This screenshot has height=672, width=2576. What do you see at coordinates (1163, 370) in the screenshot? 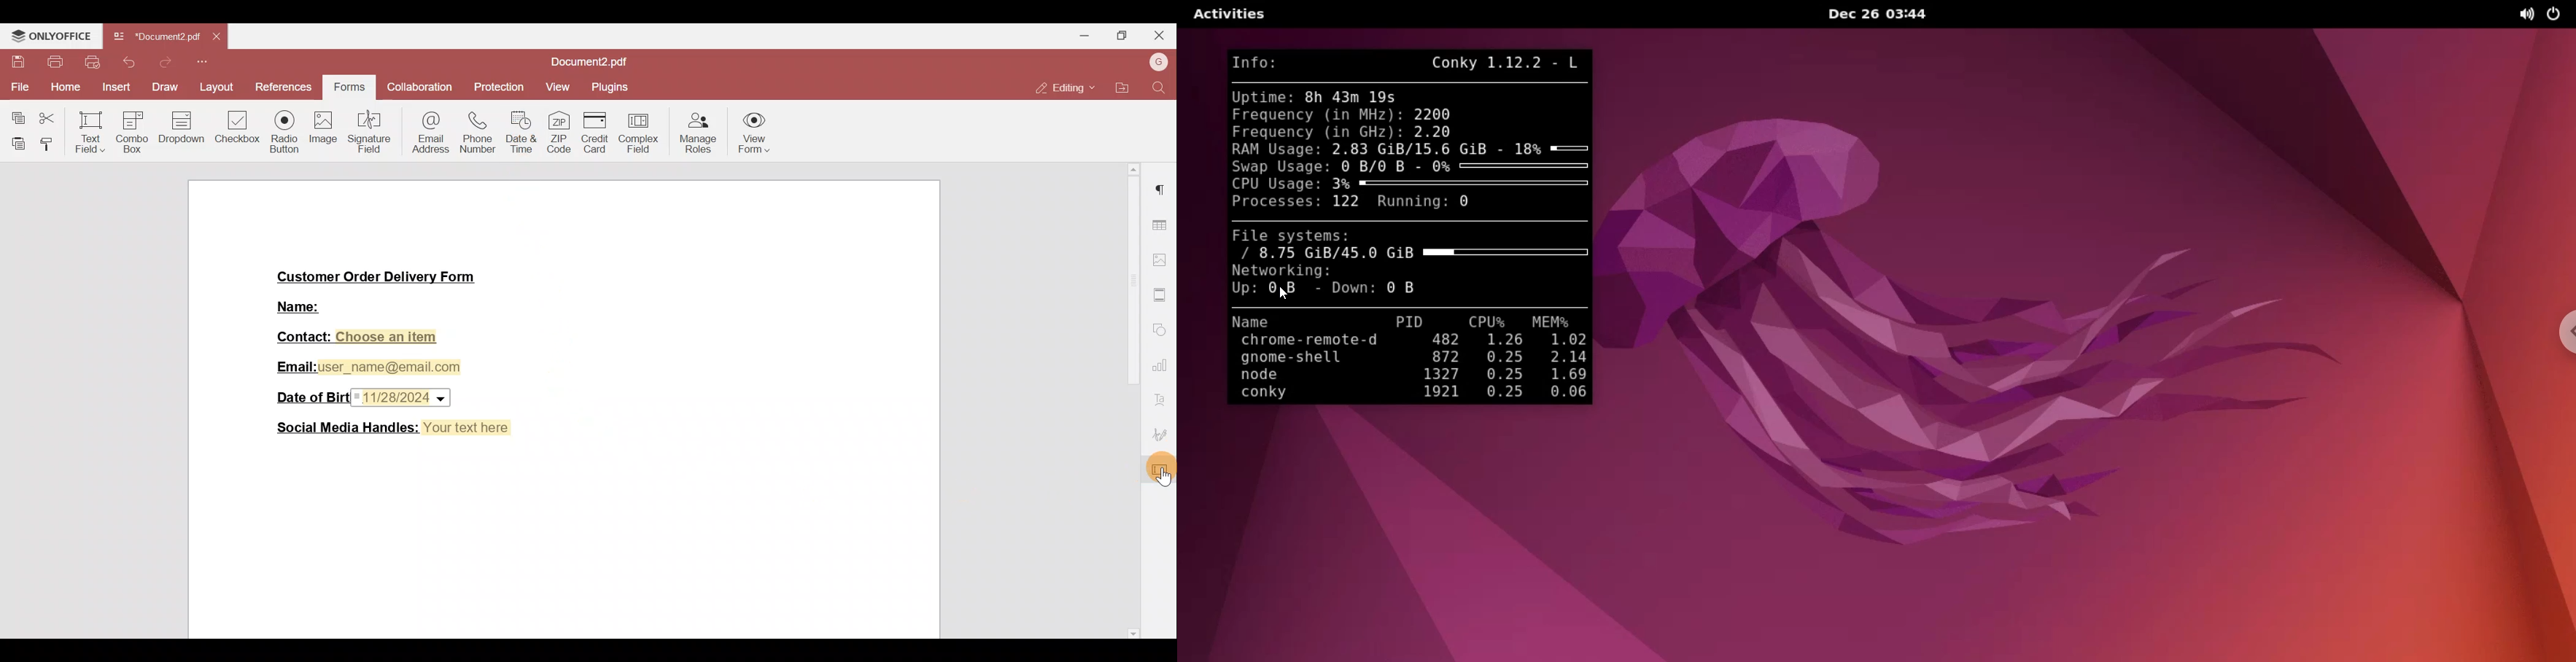
I see `Chart settings` at bounding box center [1163, 370].